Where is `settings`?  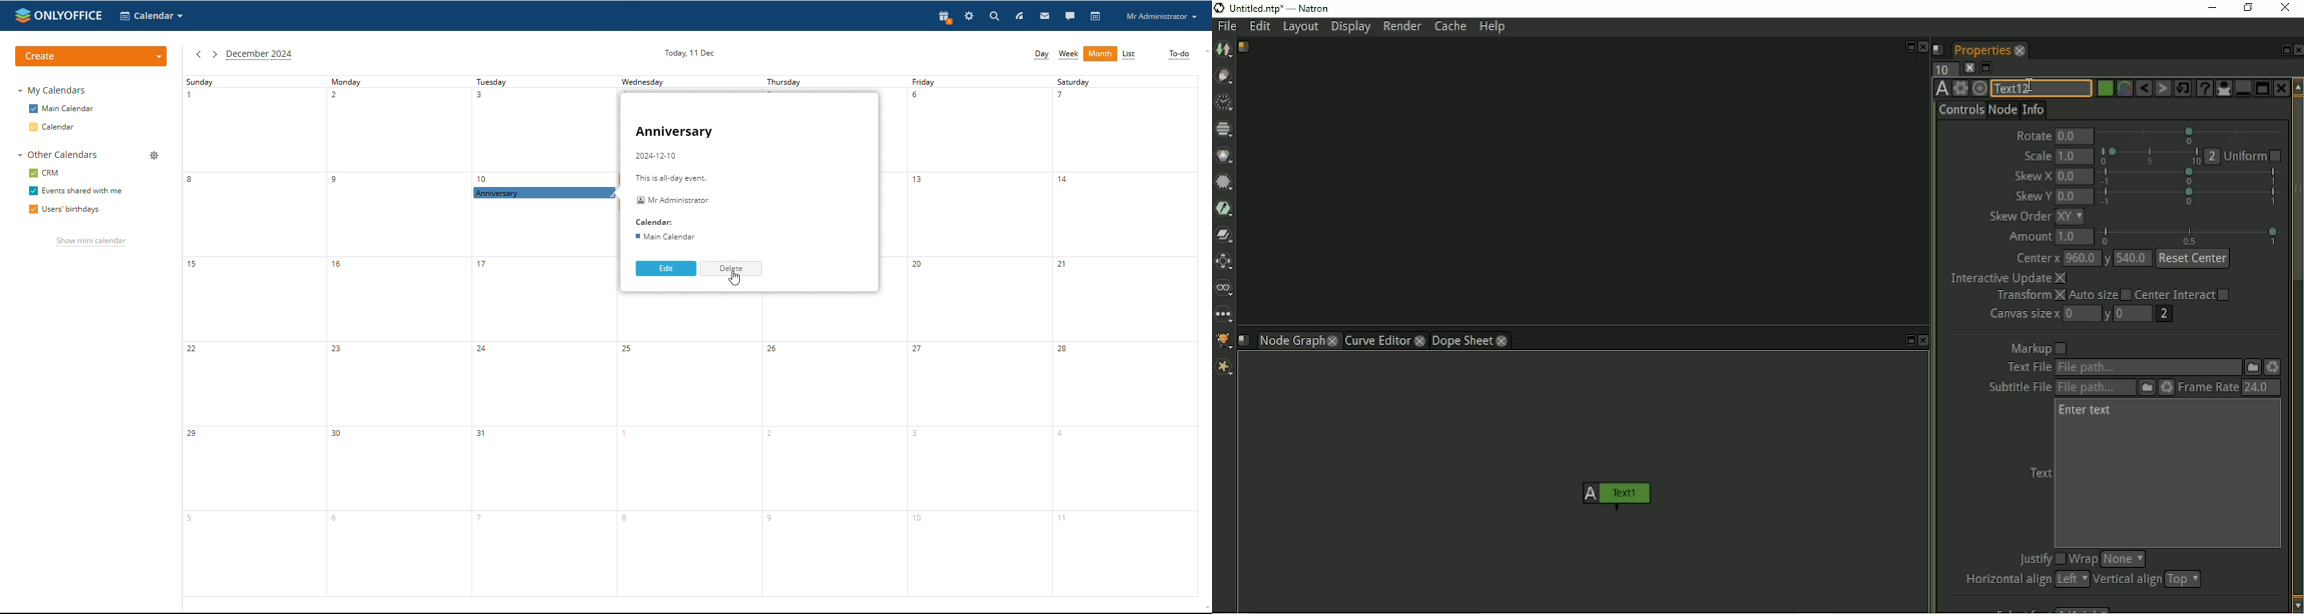
settings is located at coordinates (970, 16).